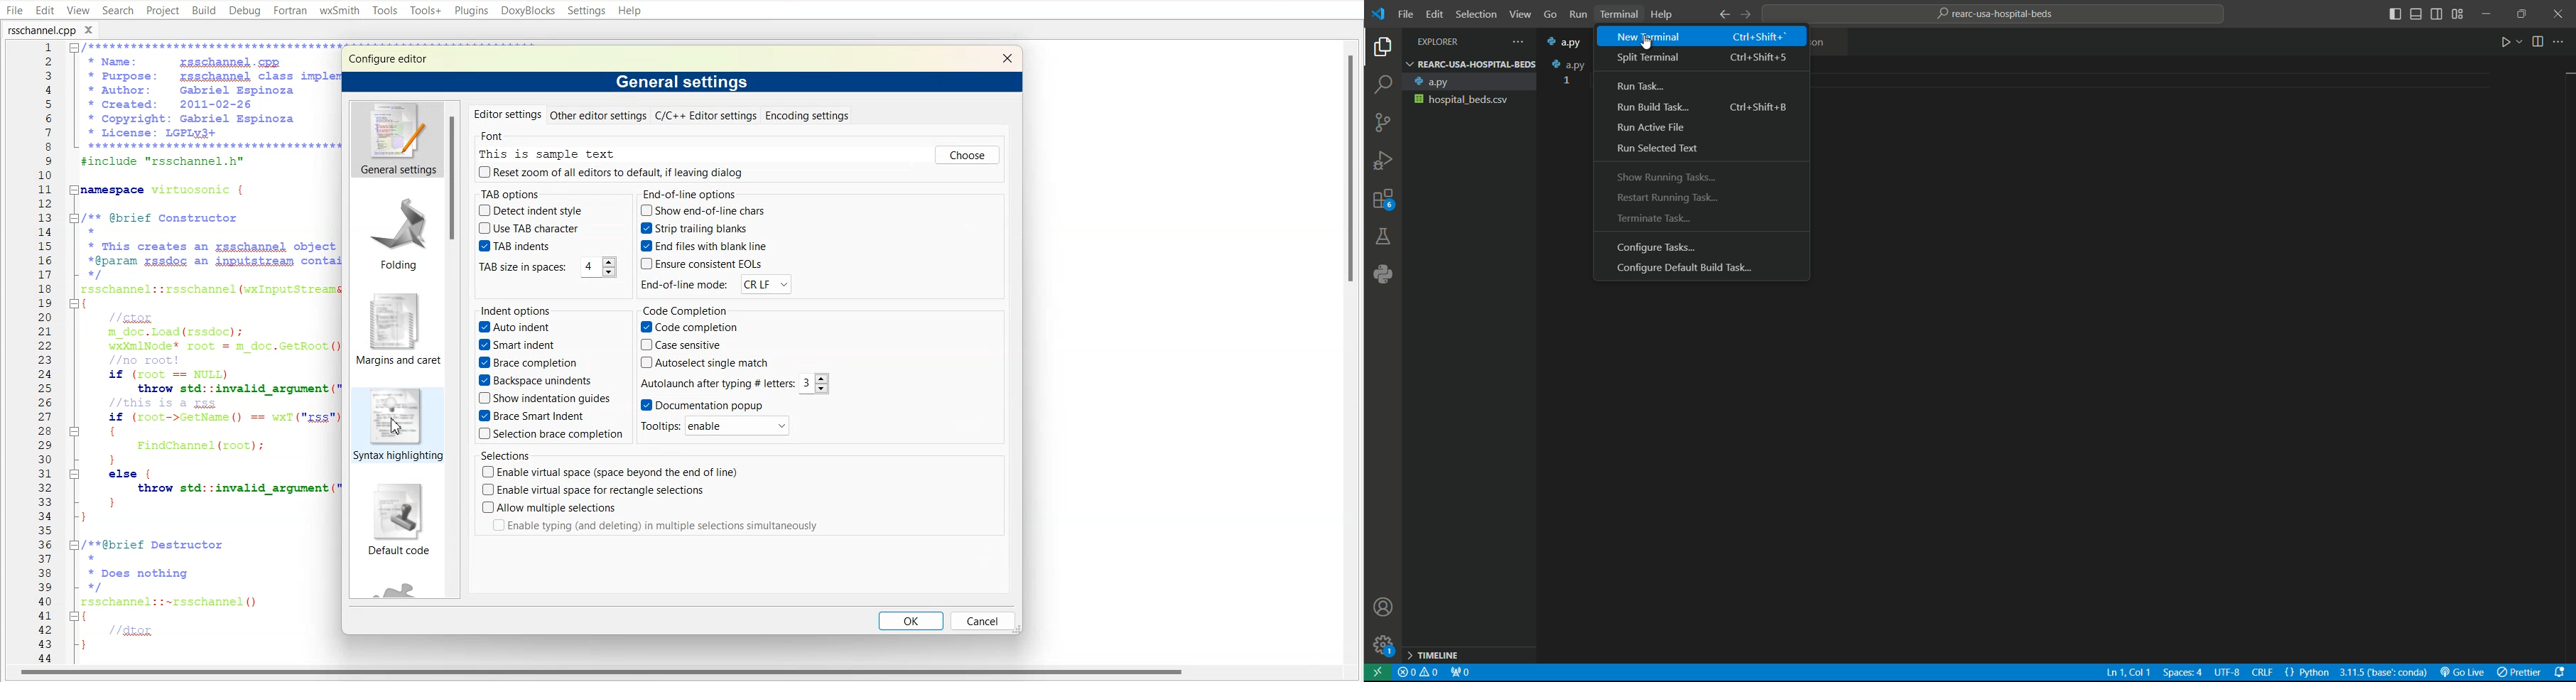 This screenshot has width=2576, height=700. Describe the element at coordinates (1751, 14) in the screenshot. I see `go forward` at that location.